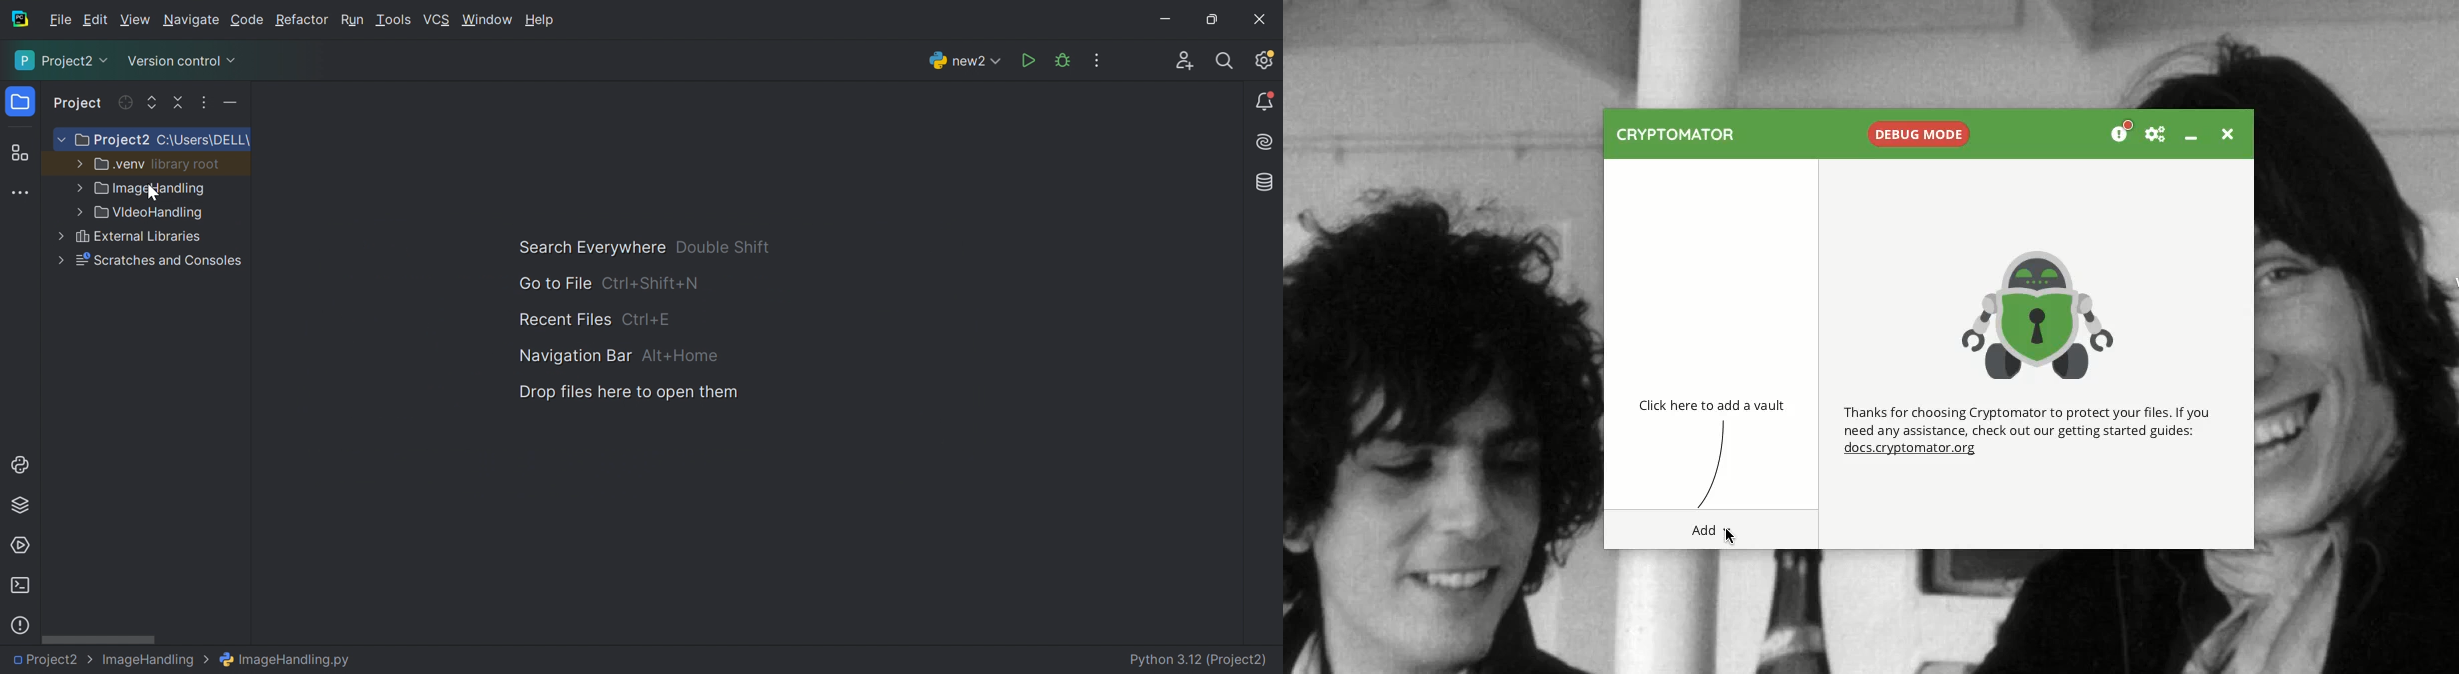 This screenshot has height=700, width=2464. What do you see at coordinates (681, 356) in the screenshot?
I see `Alt+Home` at bounding box center [681, 356].